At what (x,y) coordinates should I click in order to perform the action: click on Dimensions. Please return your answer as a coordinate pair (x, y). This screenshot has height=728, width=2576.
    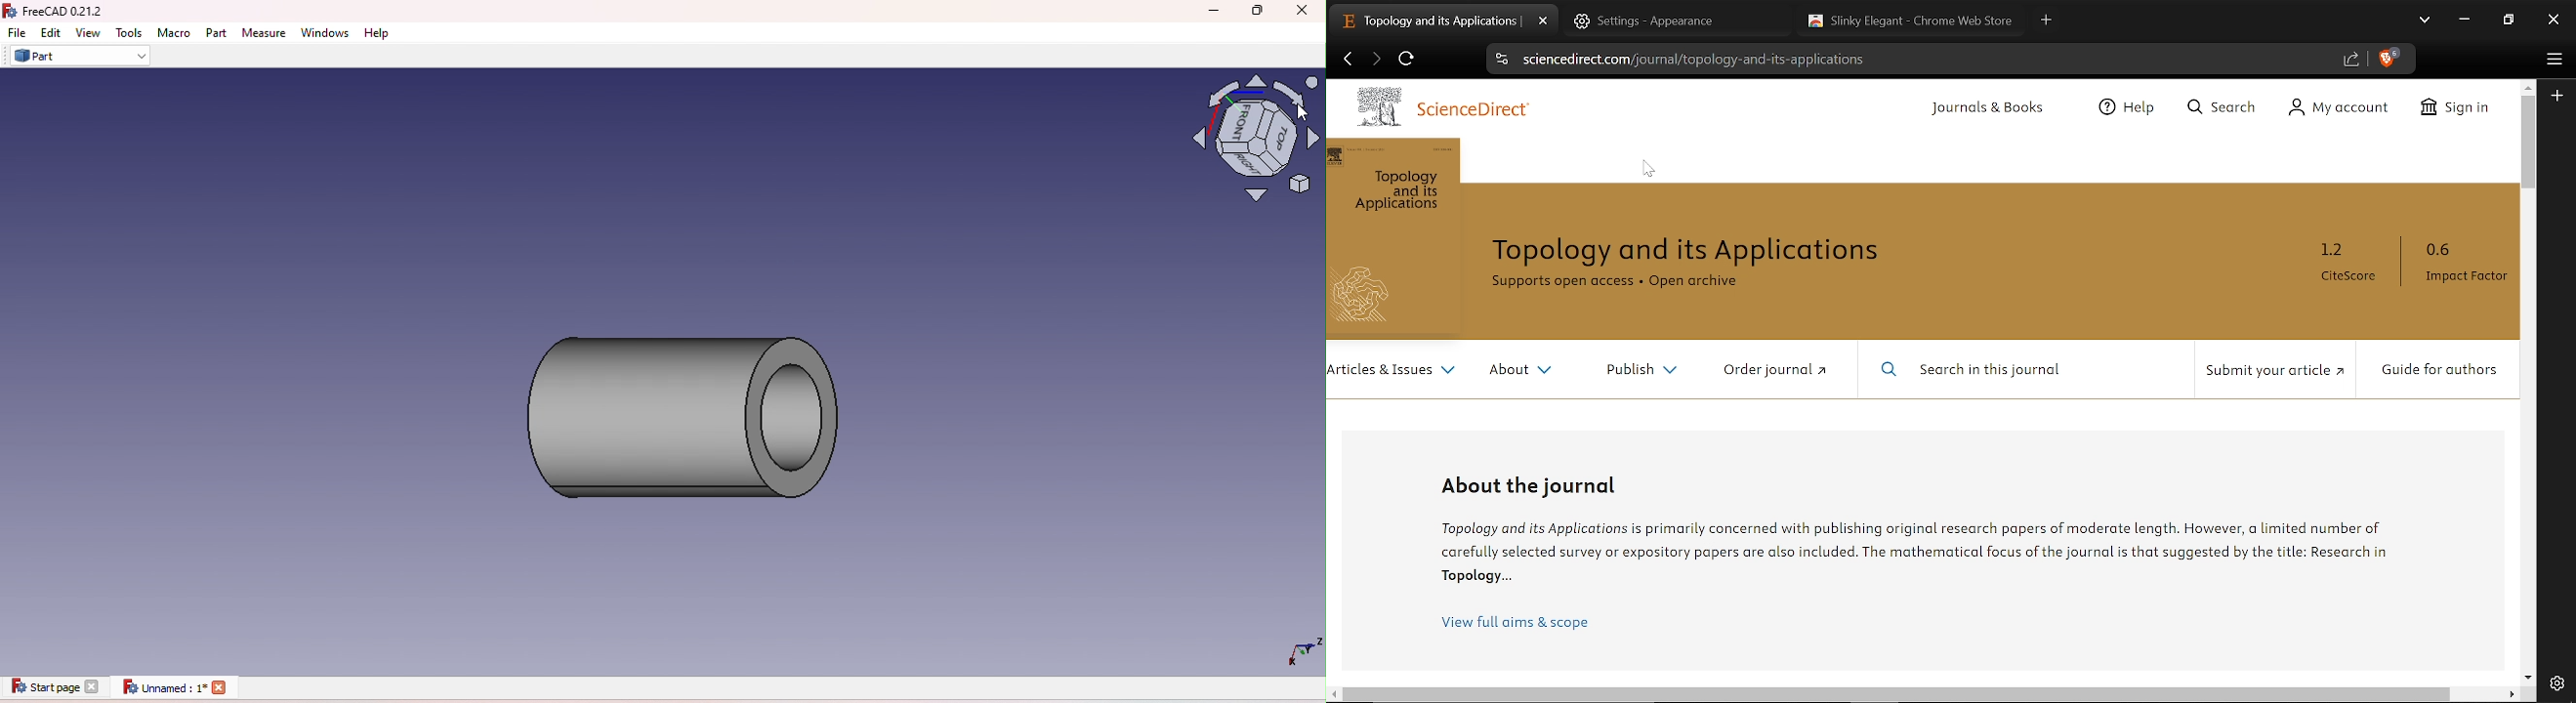
    Looking at the image, I should click on (1300, 648).